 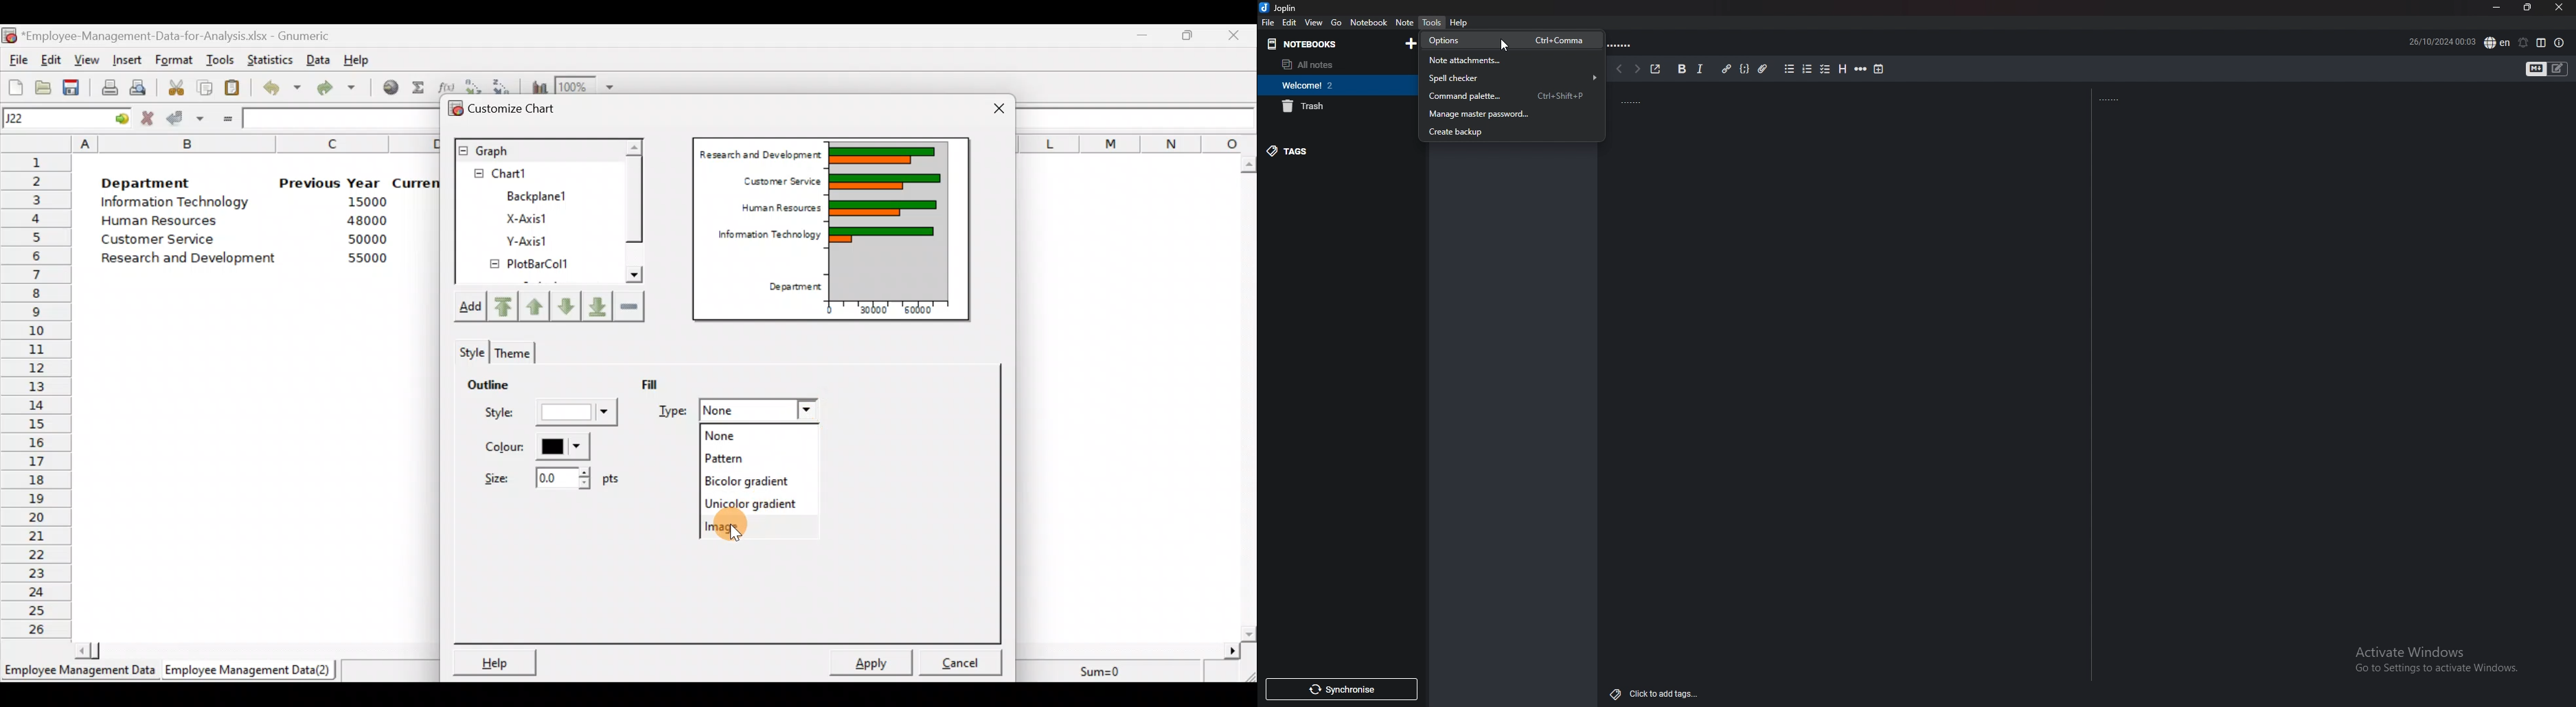 I want to click on add hyperlink, so click(x=1729, y=68).